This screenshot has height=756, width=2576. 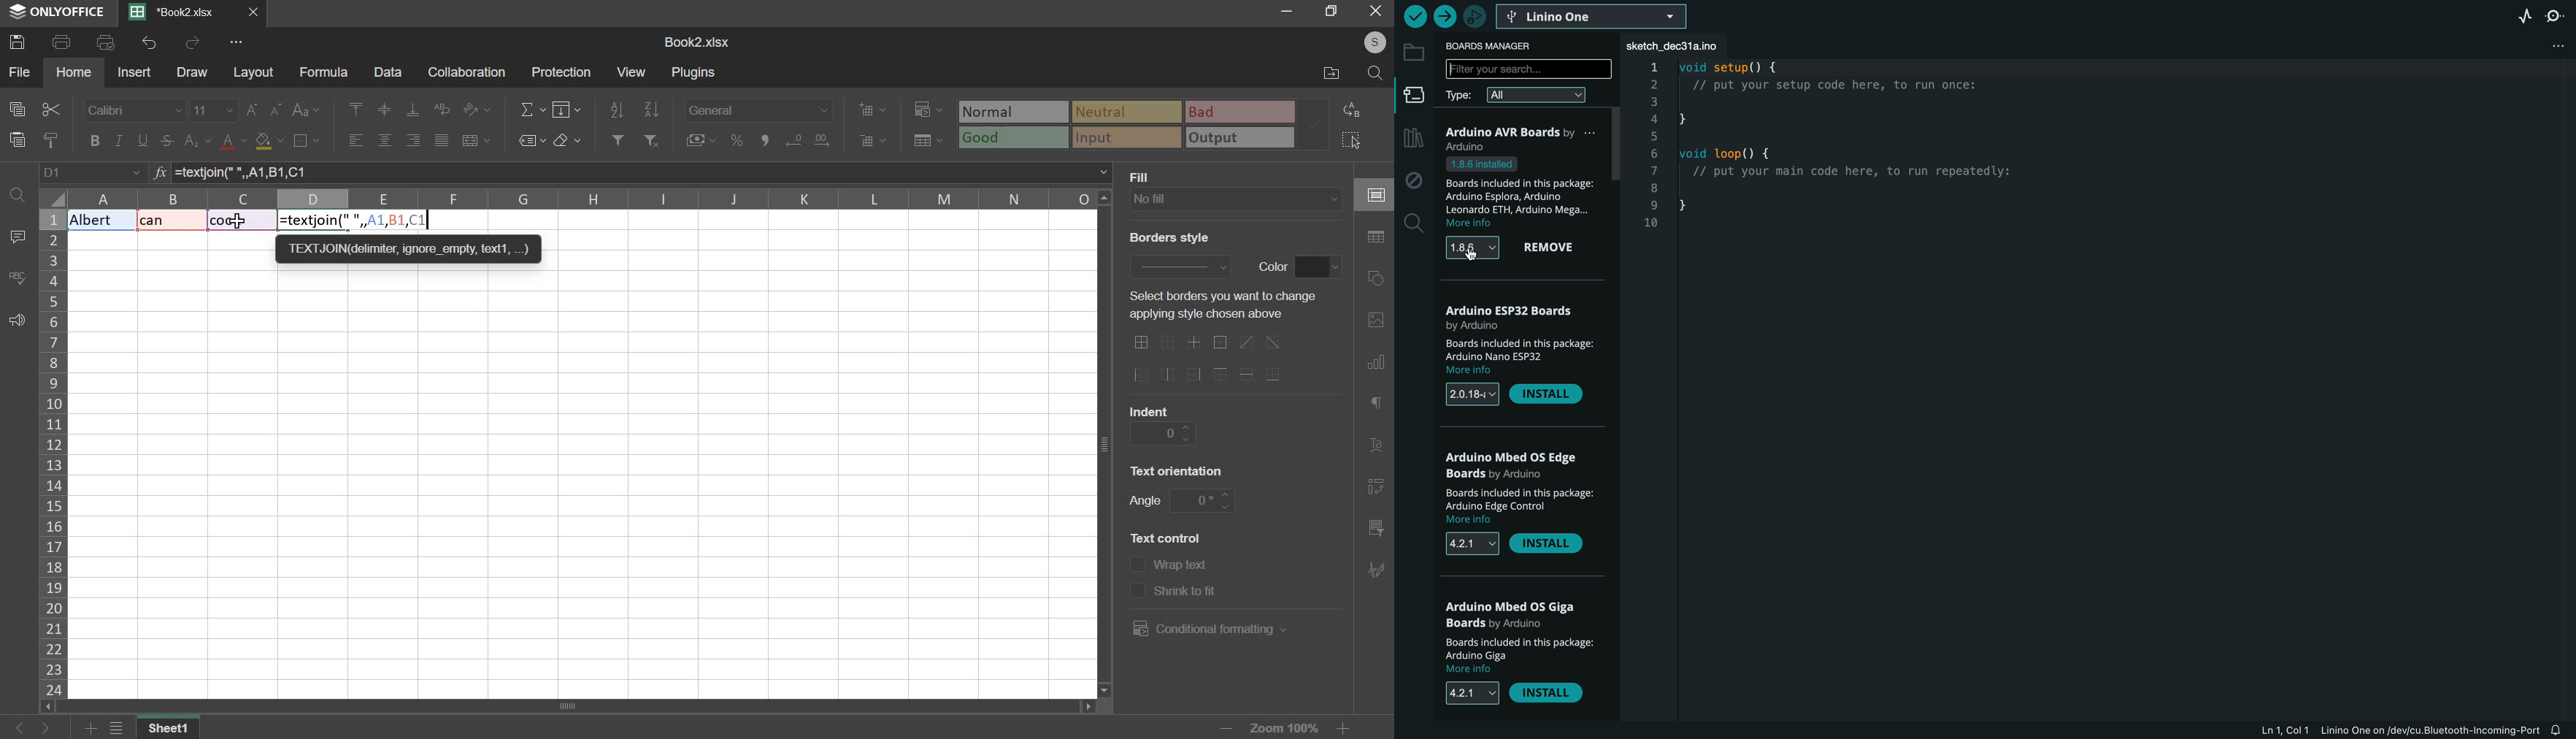 What do you see at coordinates (1356, 110) in the screenshot?
I see `replace` at bounding box center [1356, 110].